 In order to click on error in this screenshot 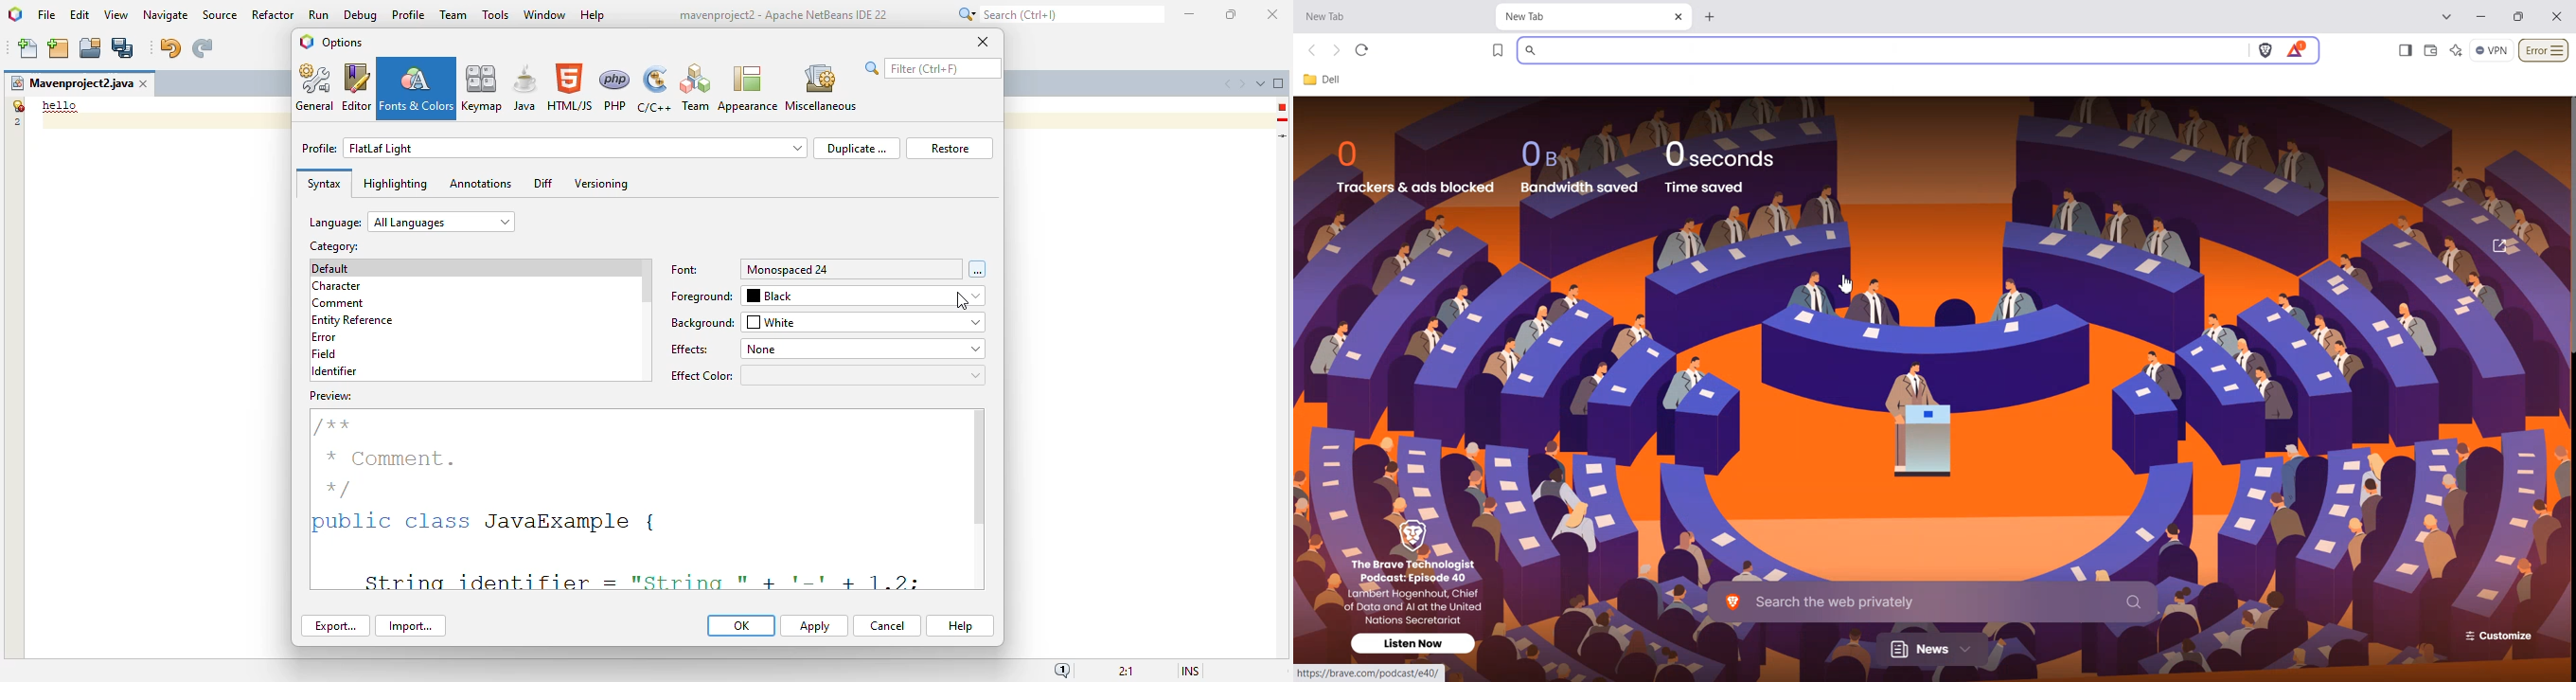, I will do `click(324, 337)`.